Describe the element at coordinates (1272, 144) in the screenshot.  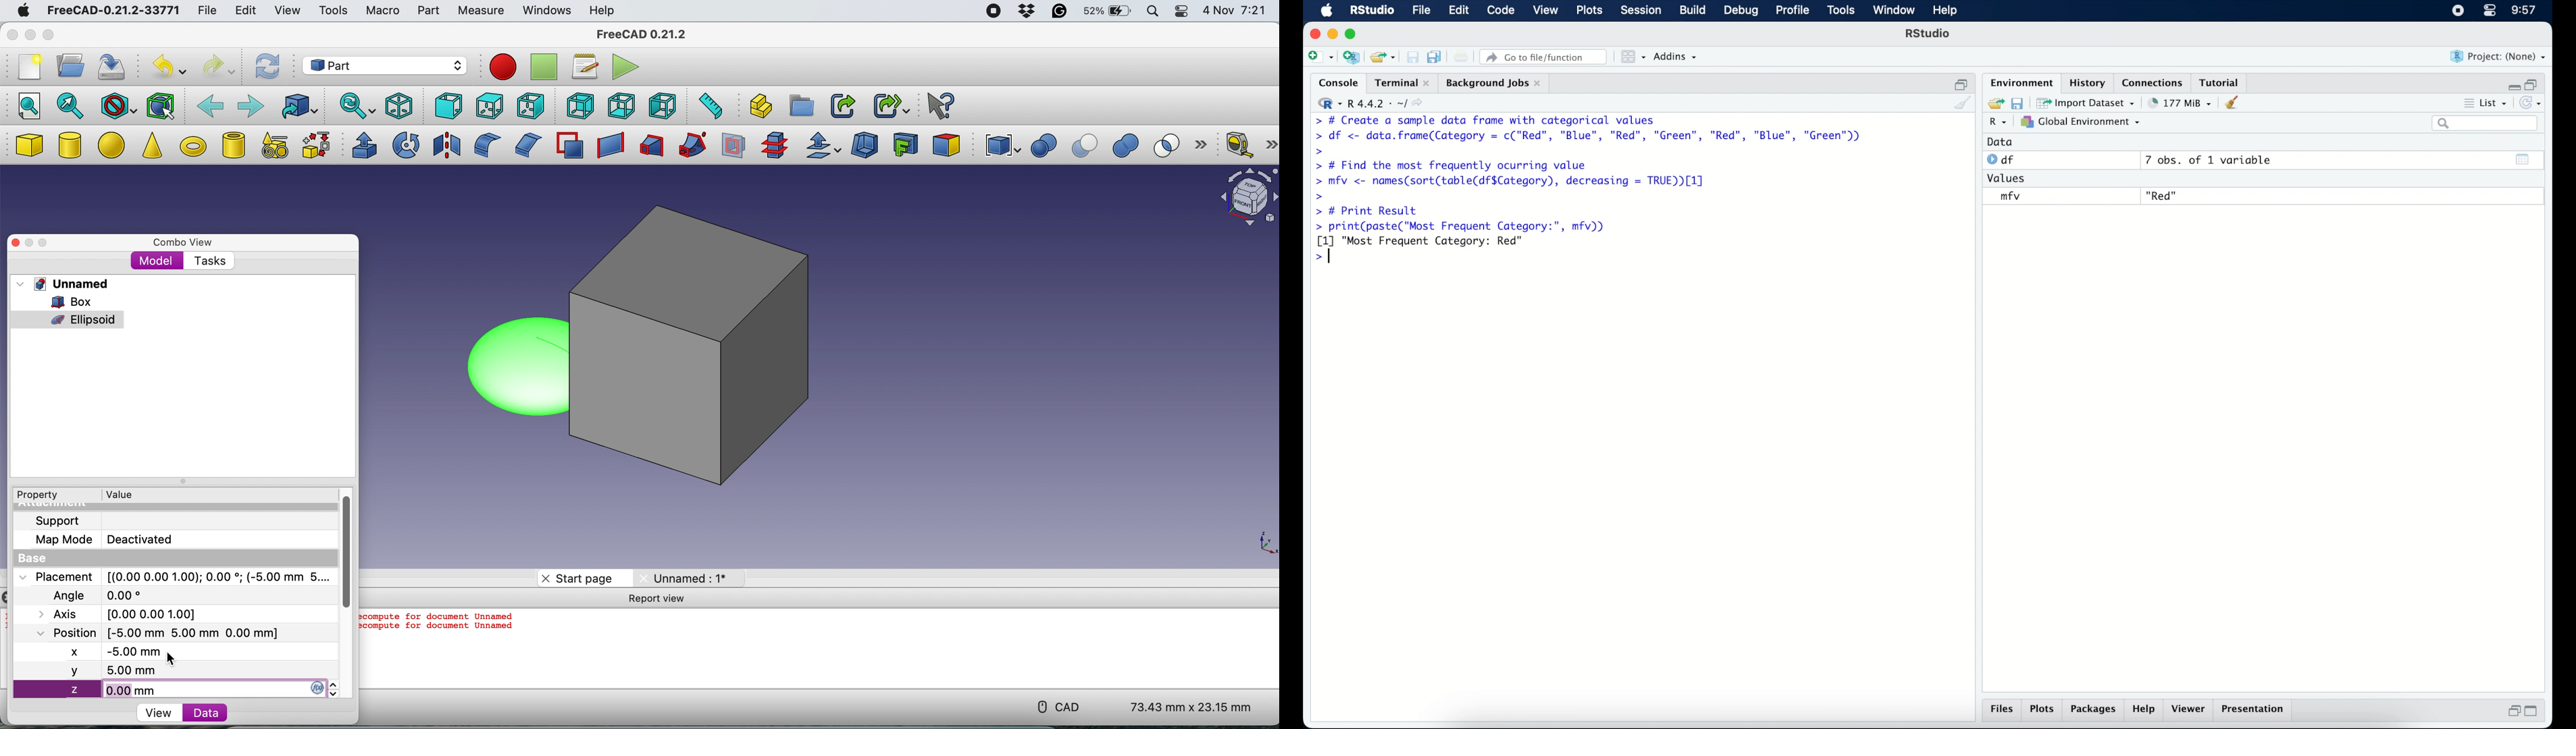
I see `more options` at that location.